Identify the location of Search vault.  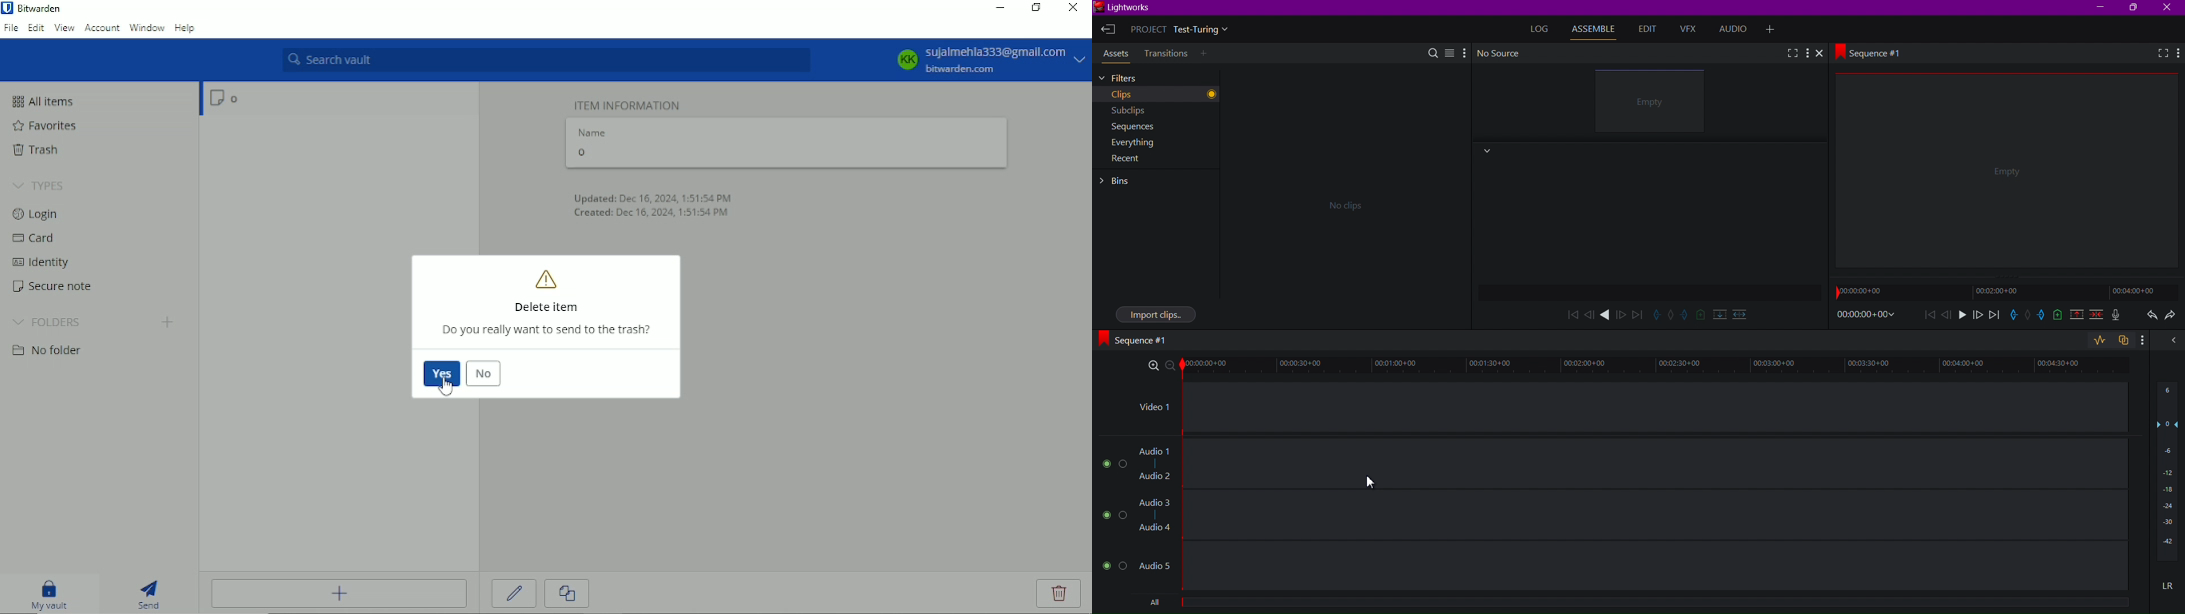
(541, 61).